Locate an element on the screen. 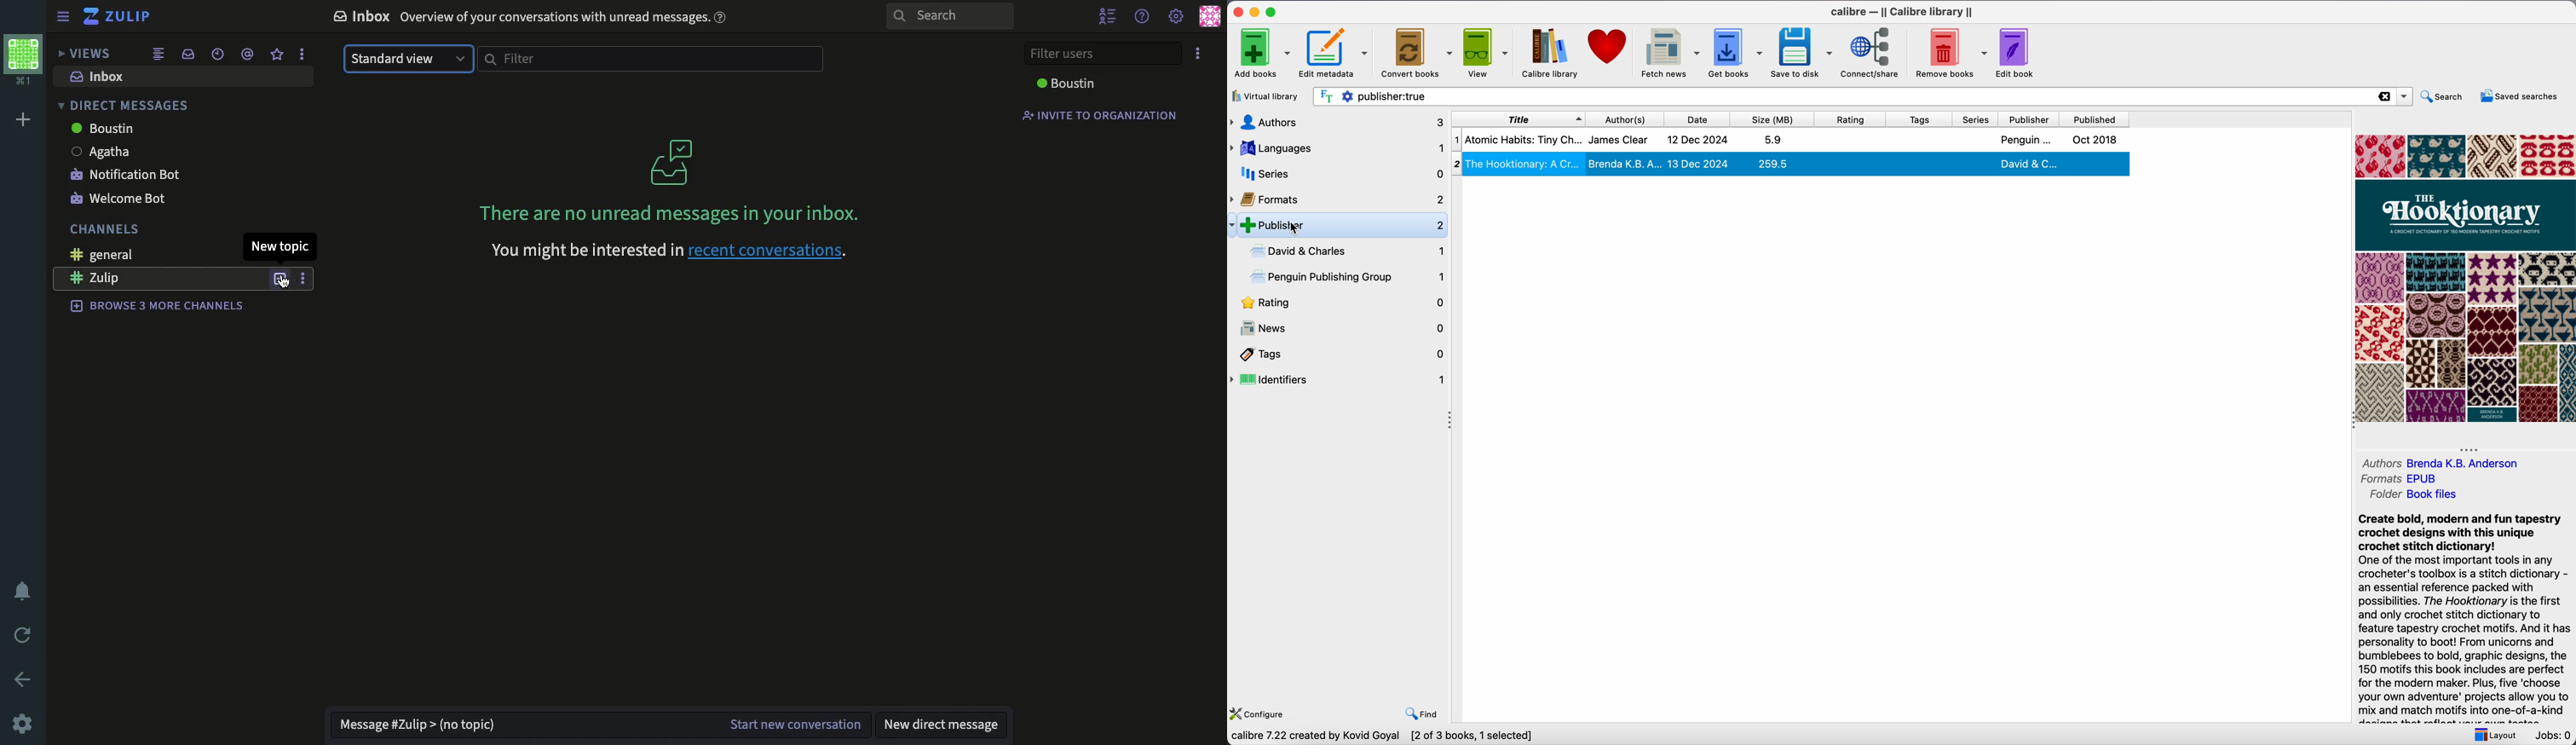  view is located at coordinates (1487, 52).